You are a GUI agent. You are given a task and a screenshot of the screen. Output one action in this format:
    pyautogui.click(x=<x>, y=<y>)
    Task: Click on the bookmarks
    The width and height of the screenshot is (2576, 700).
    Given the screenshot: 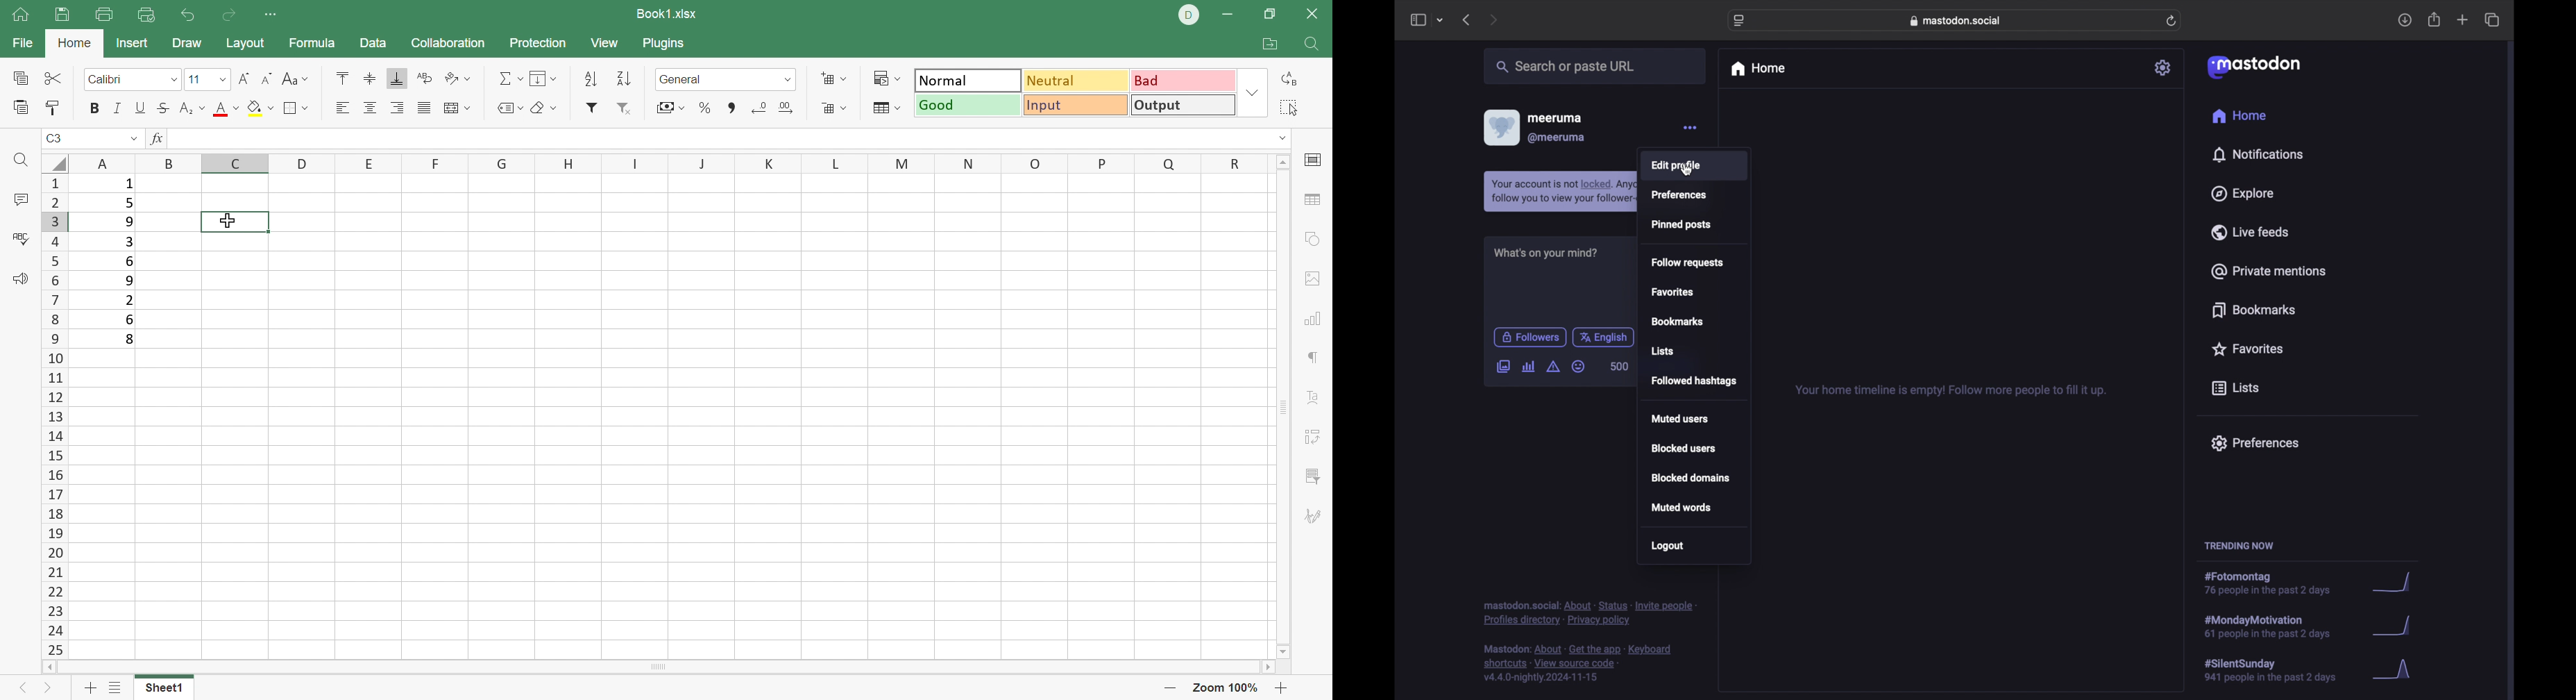 What is the action you would take?
    pyautogui.click(x=1677, y=321)
    